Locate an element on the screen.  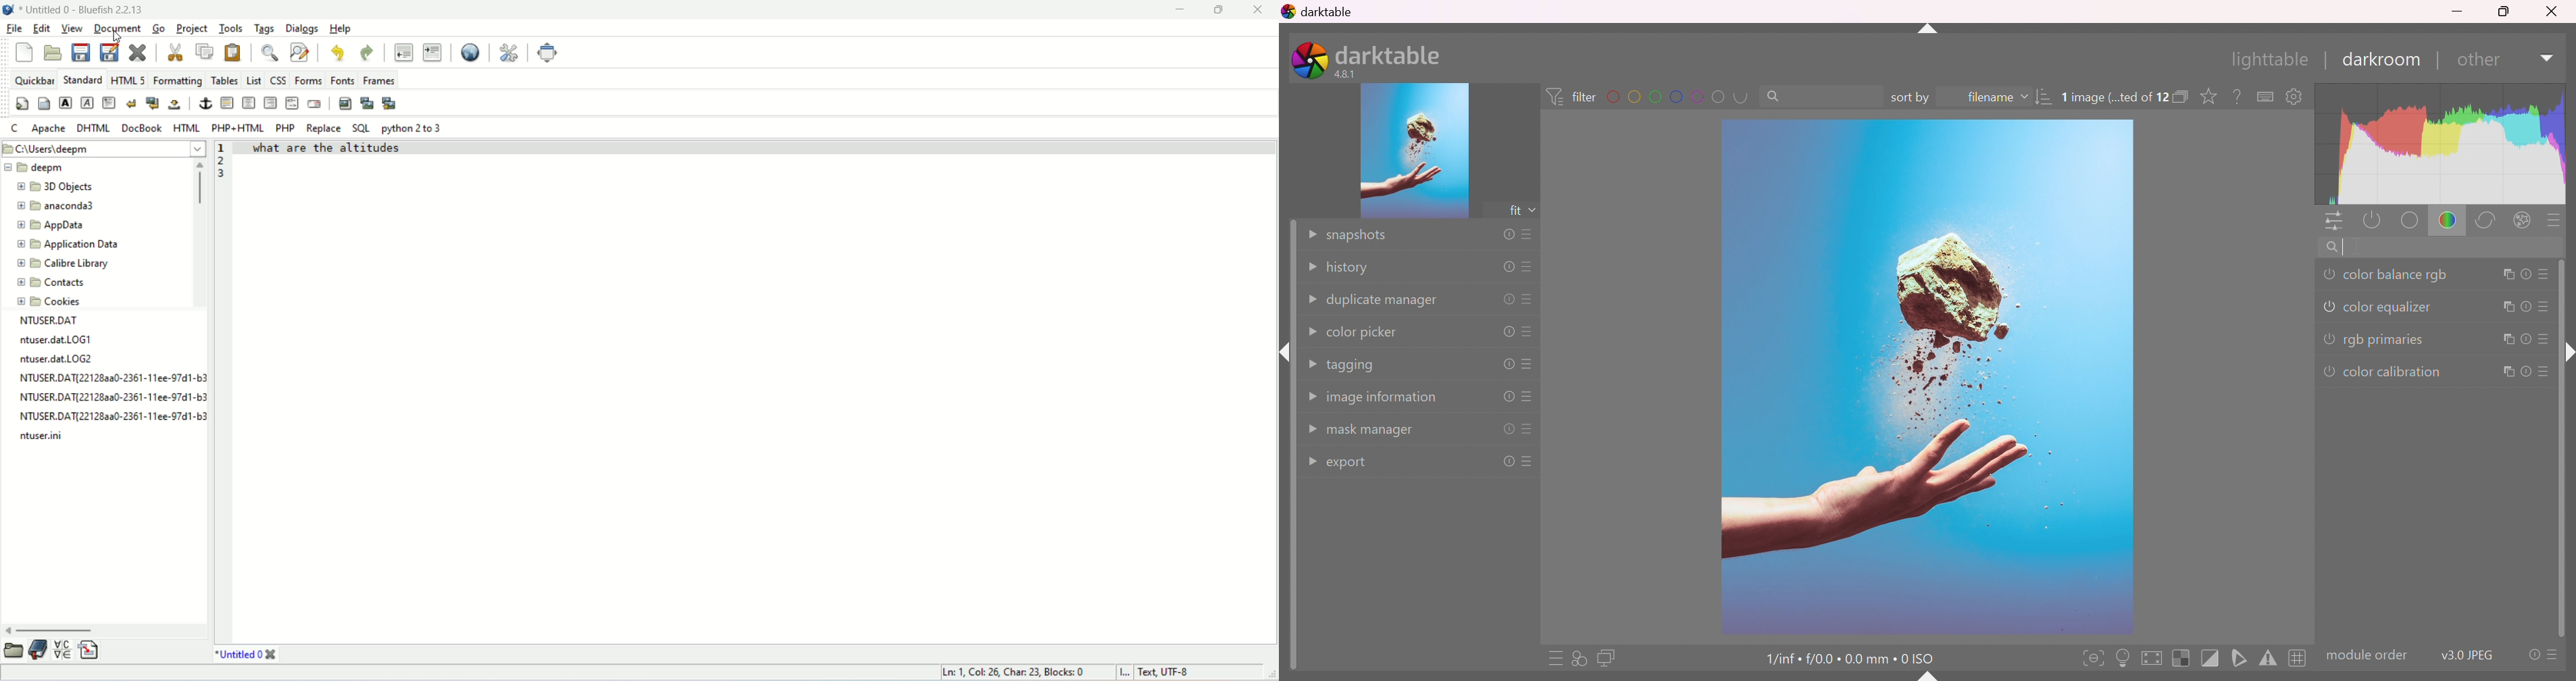
unindent is located at coordinates (405, 52).